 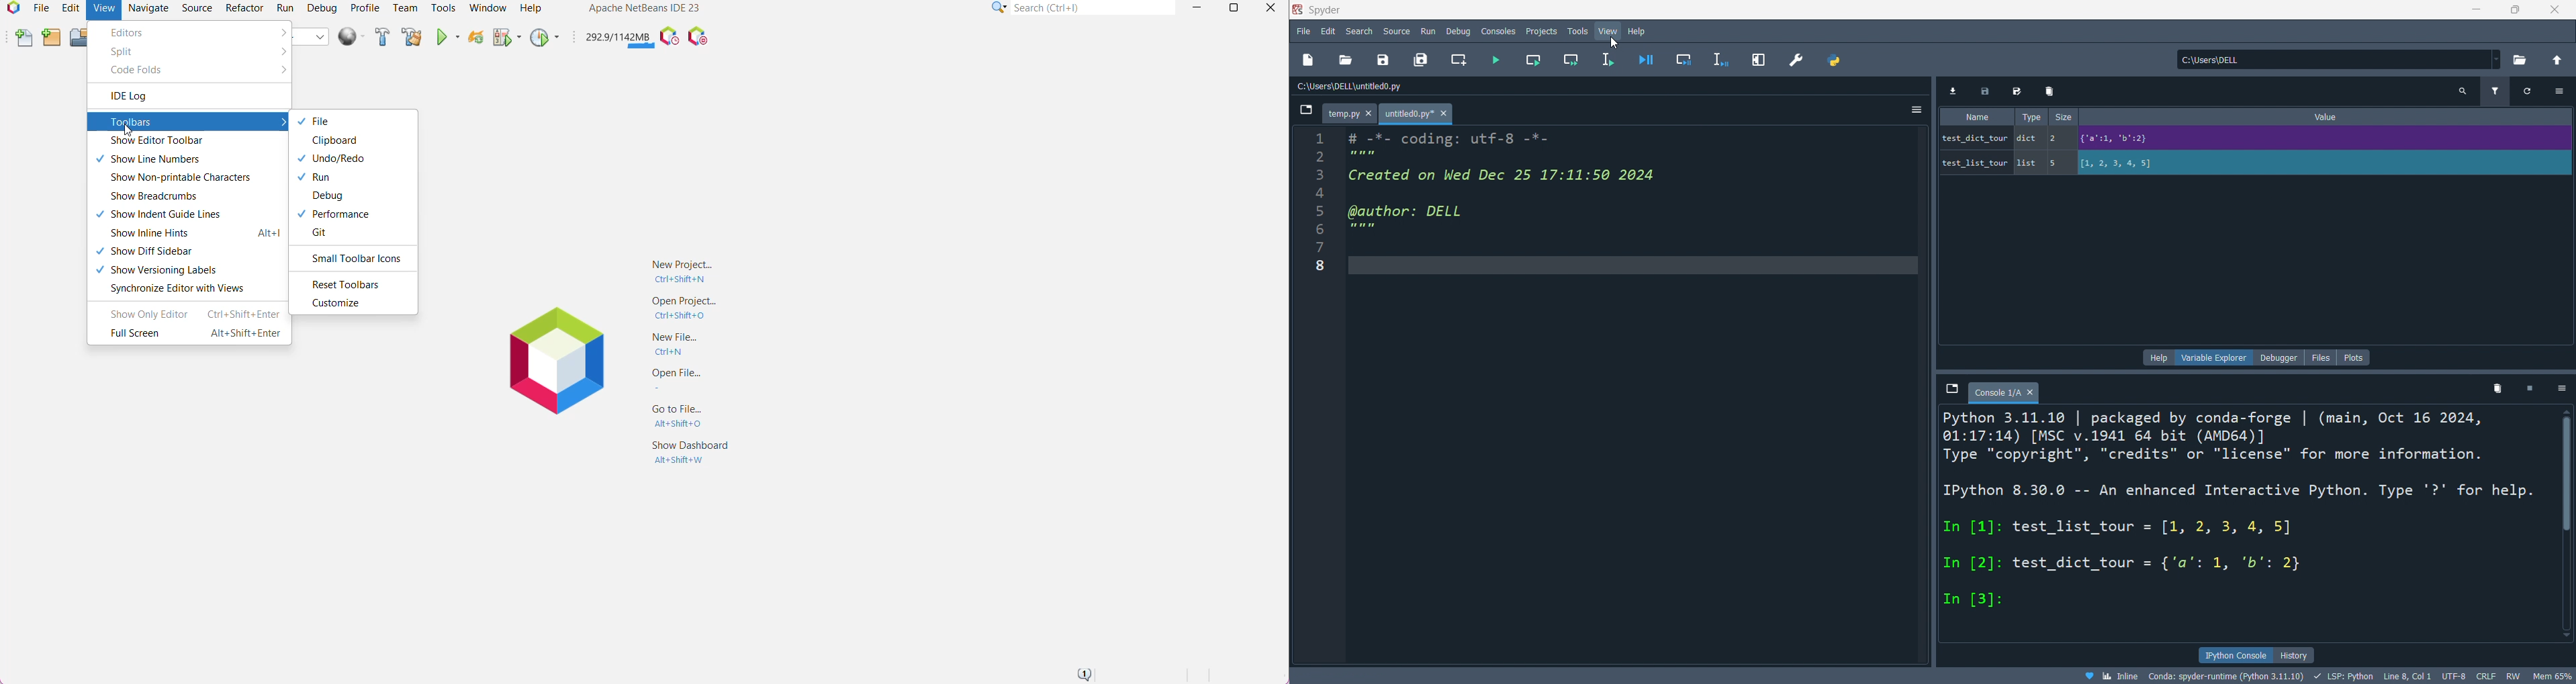 What do you see at coordinates (2556, 58) in the screenshot?
I see `open parent folder` at bounding box center [2556, 58].